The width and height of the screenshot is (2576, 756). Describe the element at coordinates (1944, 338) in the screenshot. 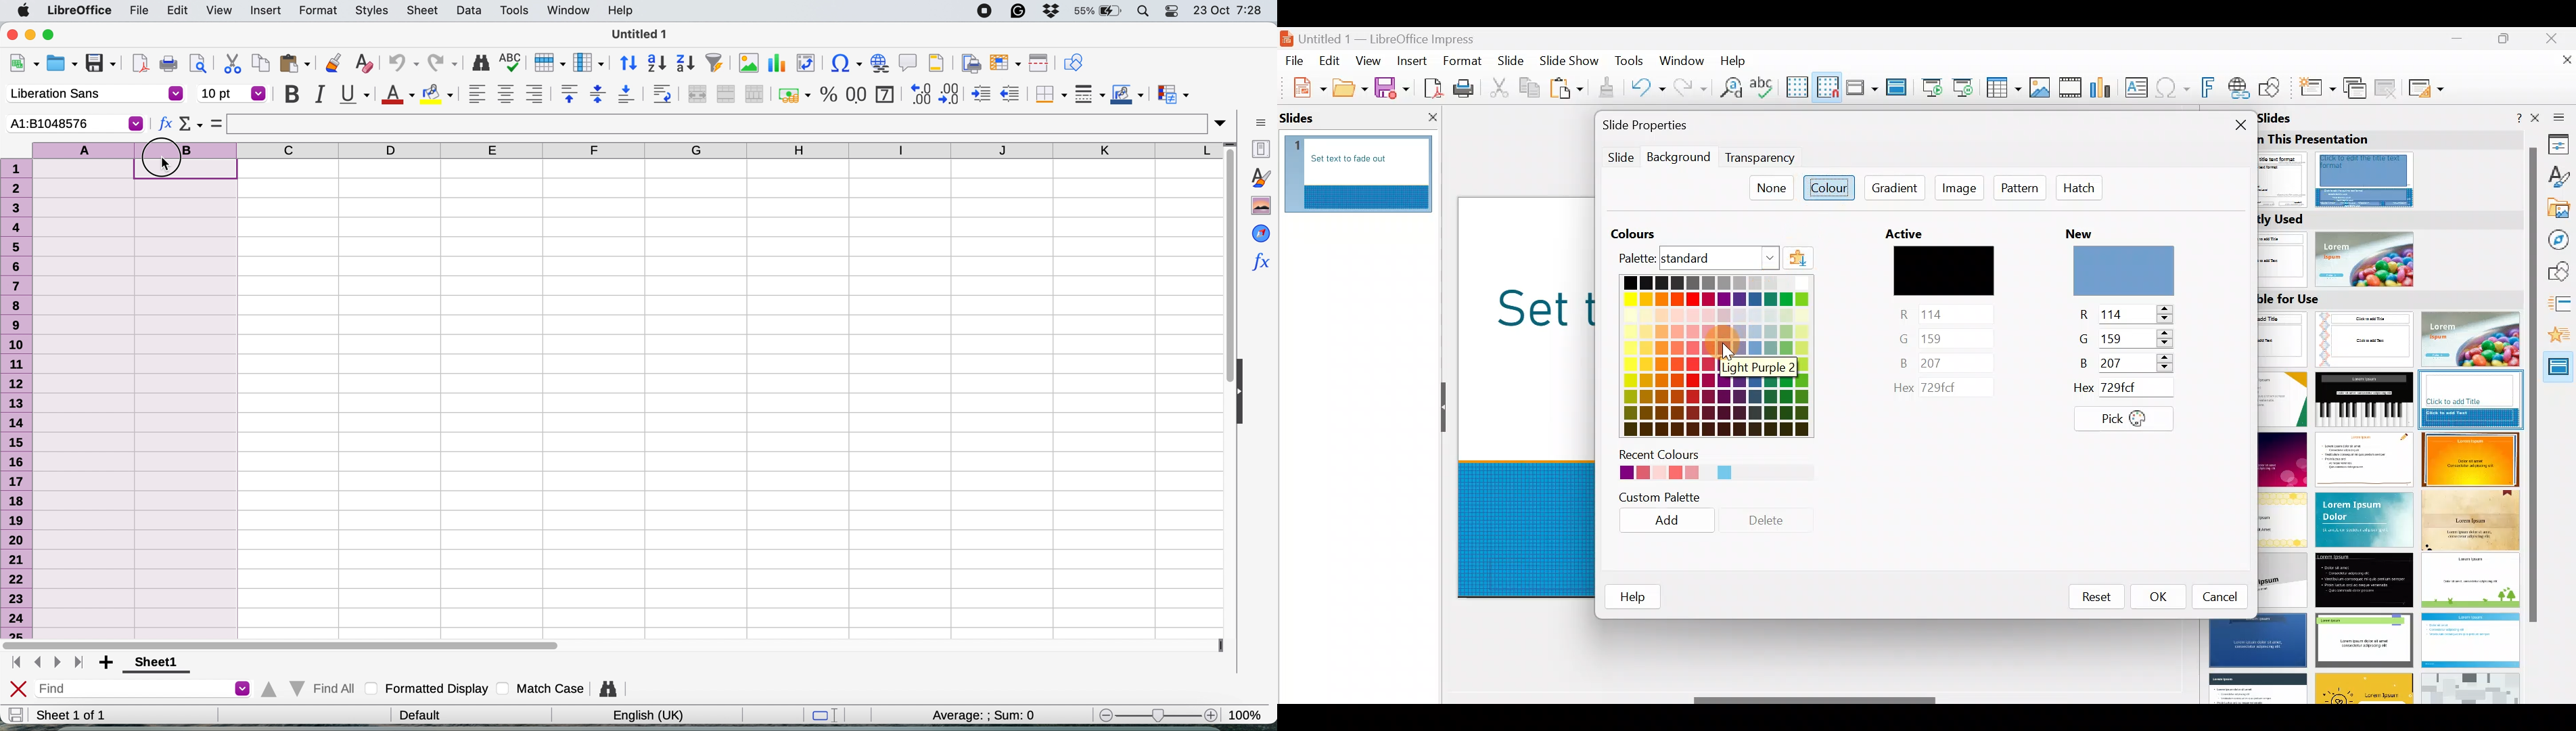

I see `green` at that location.